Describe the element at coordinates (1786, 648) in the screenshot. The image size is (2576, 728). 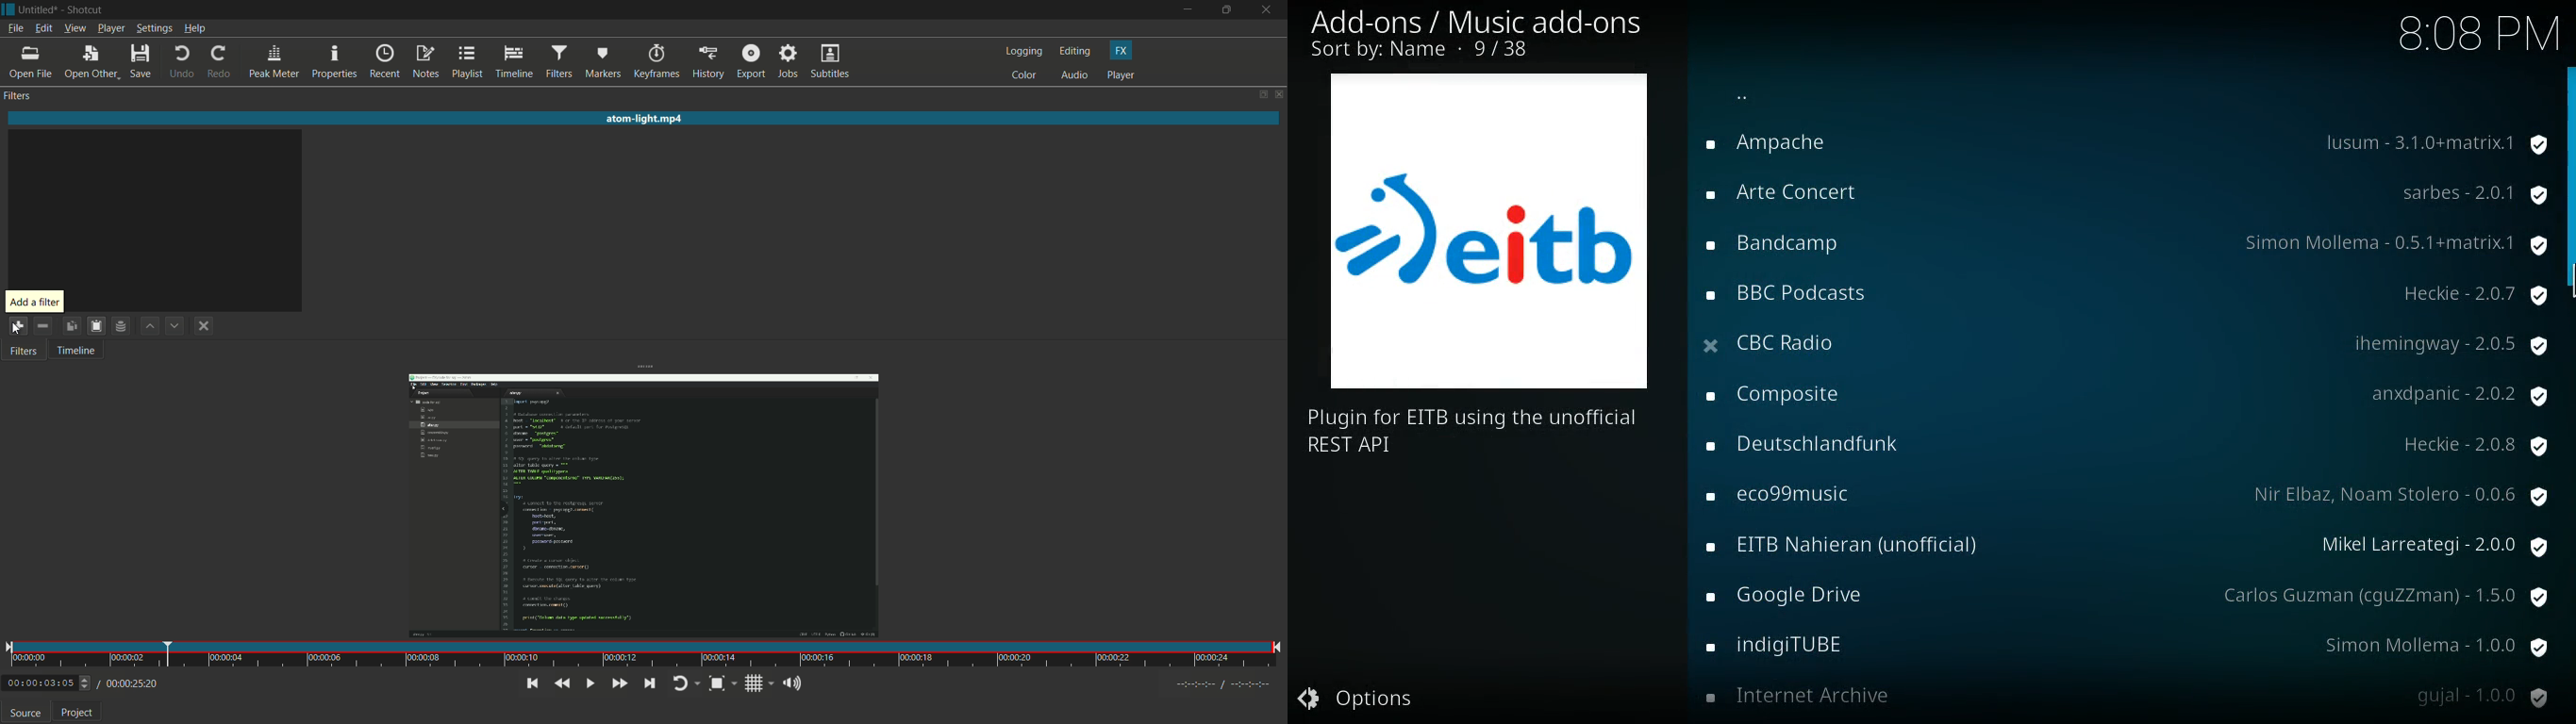
I see `add-ons` at that location.